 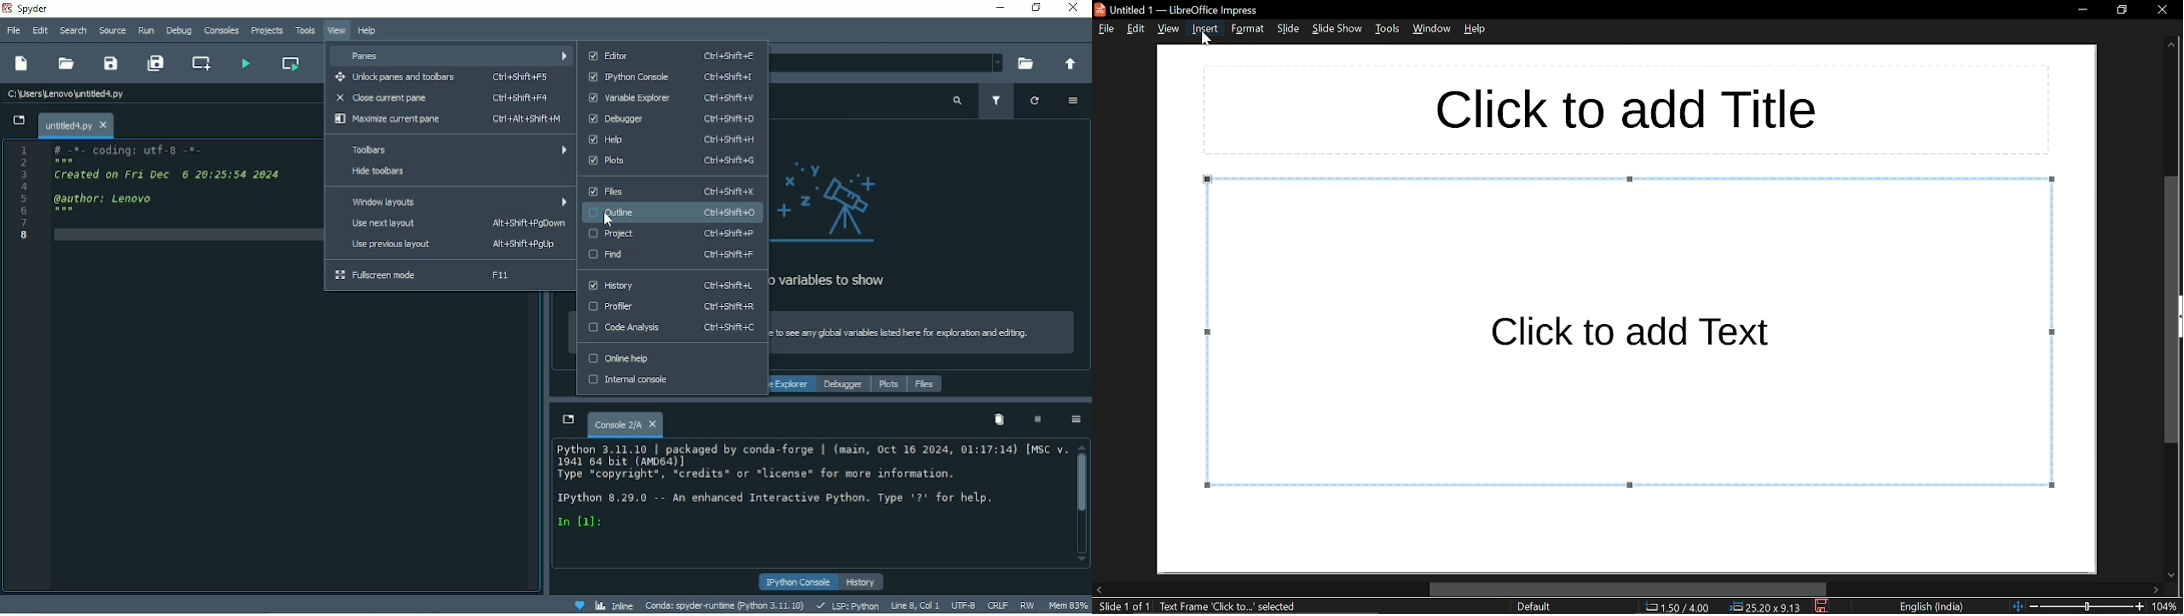 What do you see at coordinates (1184, 9) in the screenshot?
I see `Untitled 1 — LibreOffice Impress` at bounding box center [1184, 9].